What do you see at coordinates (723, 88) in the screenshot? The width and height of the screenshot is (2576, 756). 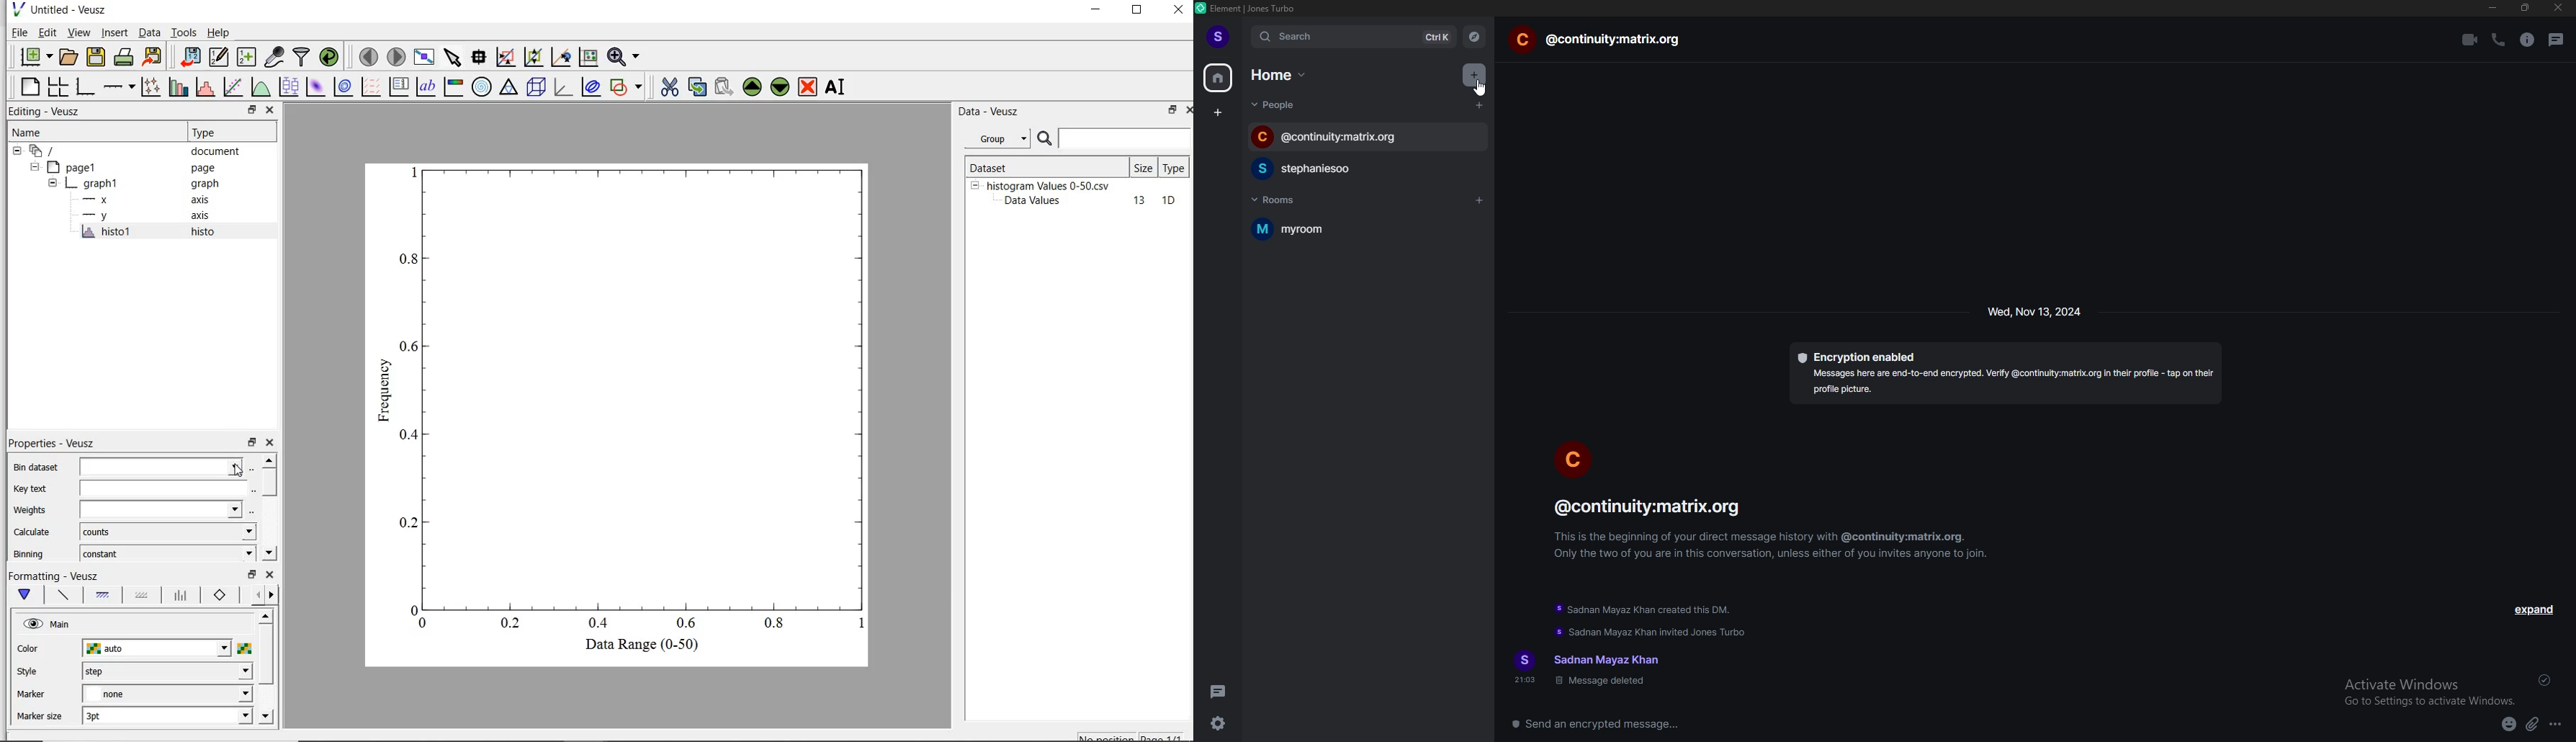 I see `paste the selected widget` at bounding box center [723, 88].